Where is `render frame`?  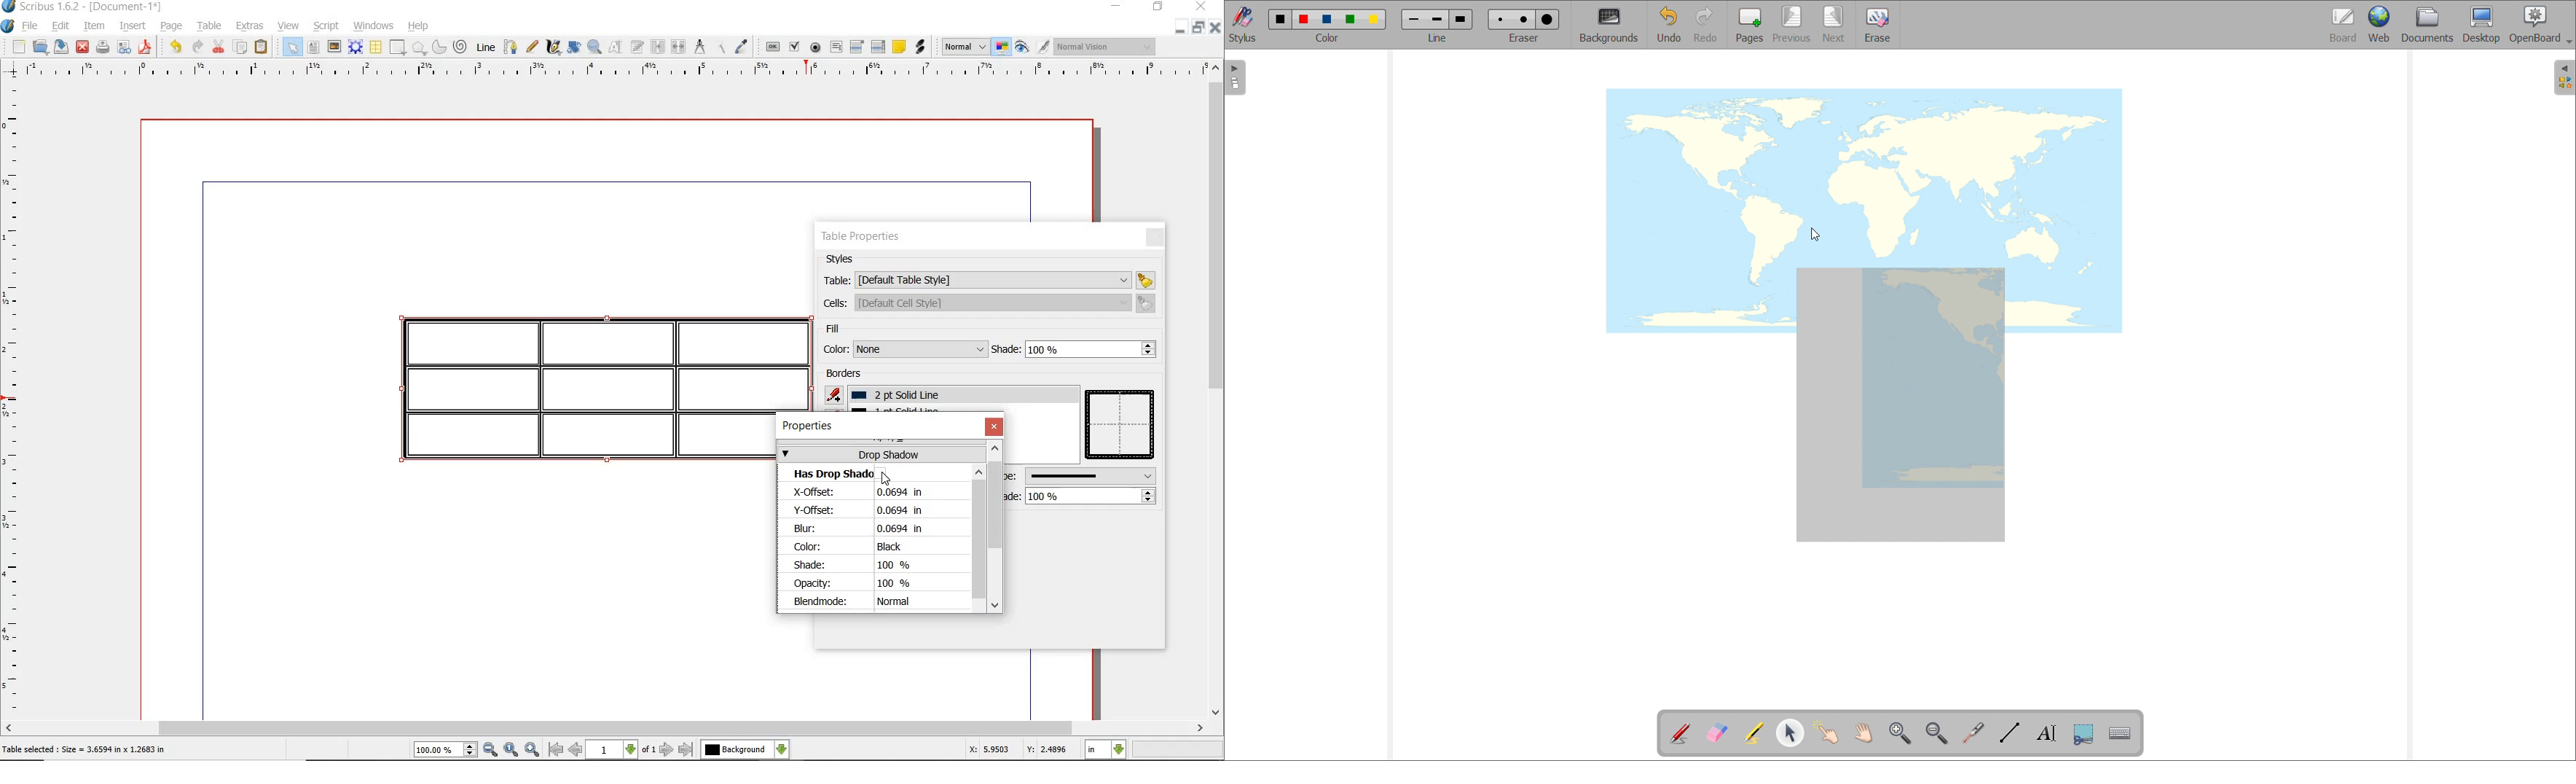 render frame is located at coordinates (356, 48).